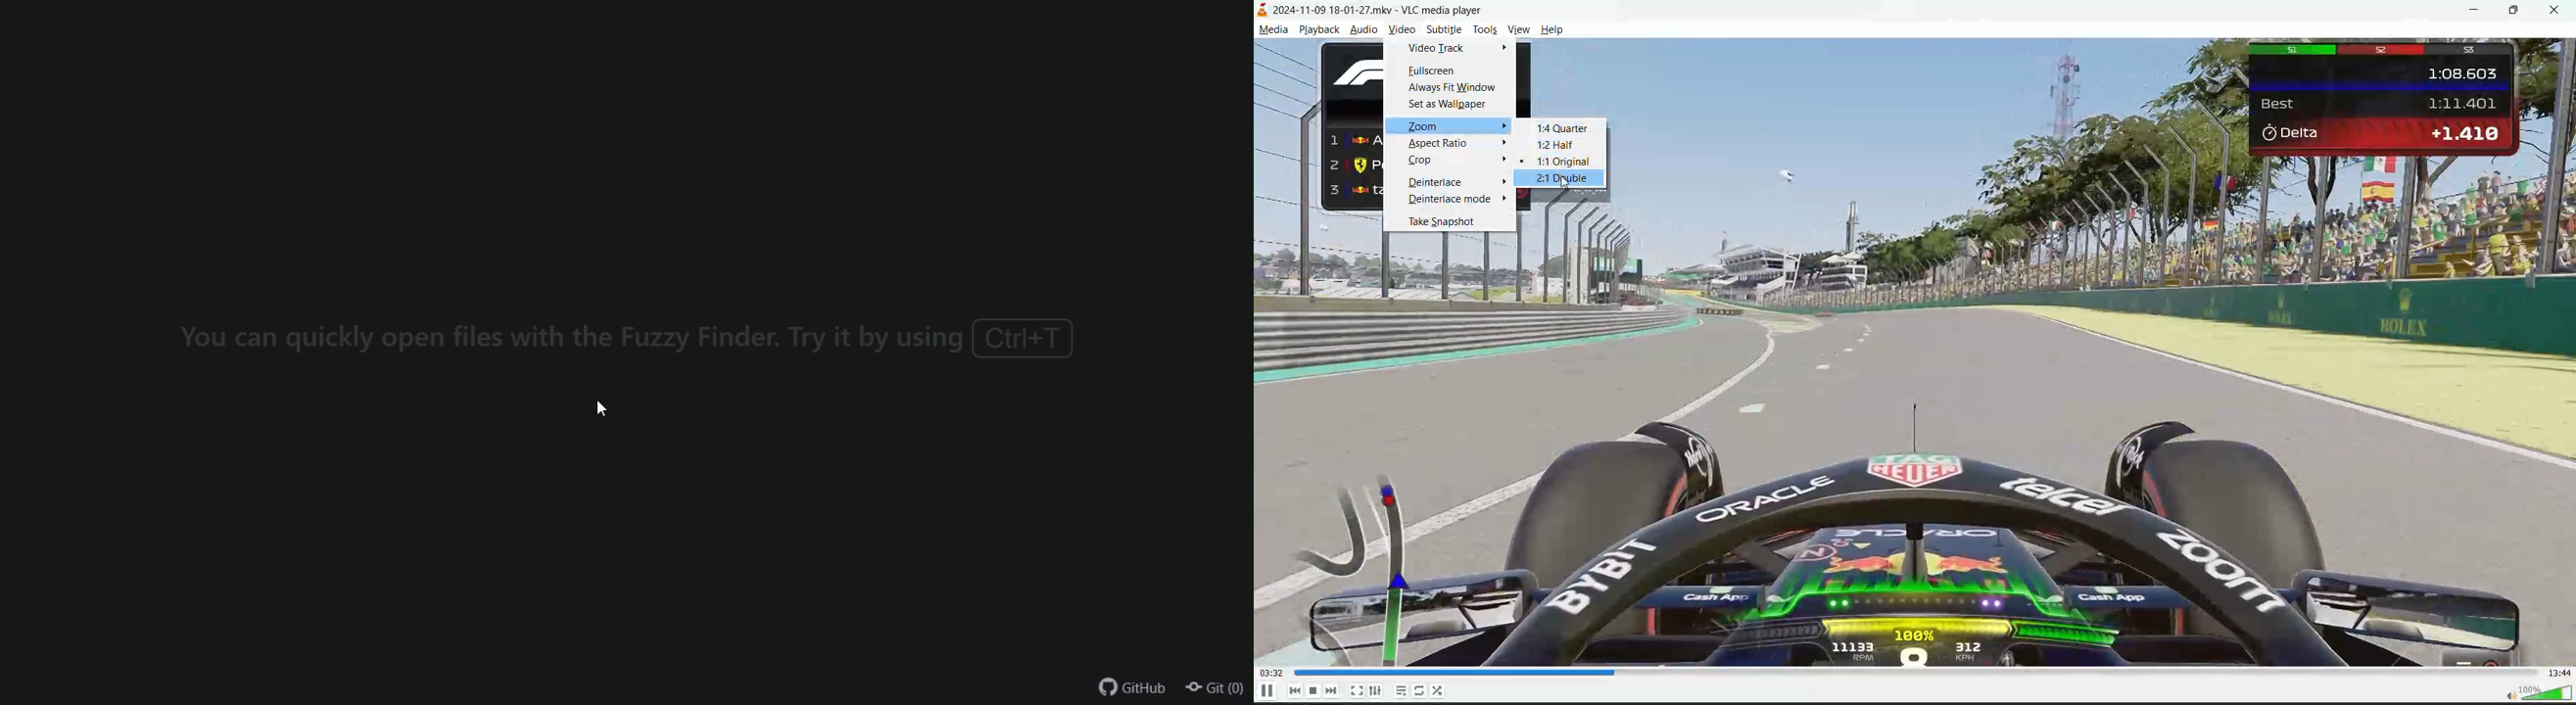 The height and width of the screenshot is (728, 2576). I want to click on toggle loop, so click(1422, 693).